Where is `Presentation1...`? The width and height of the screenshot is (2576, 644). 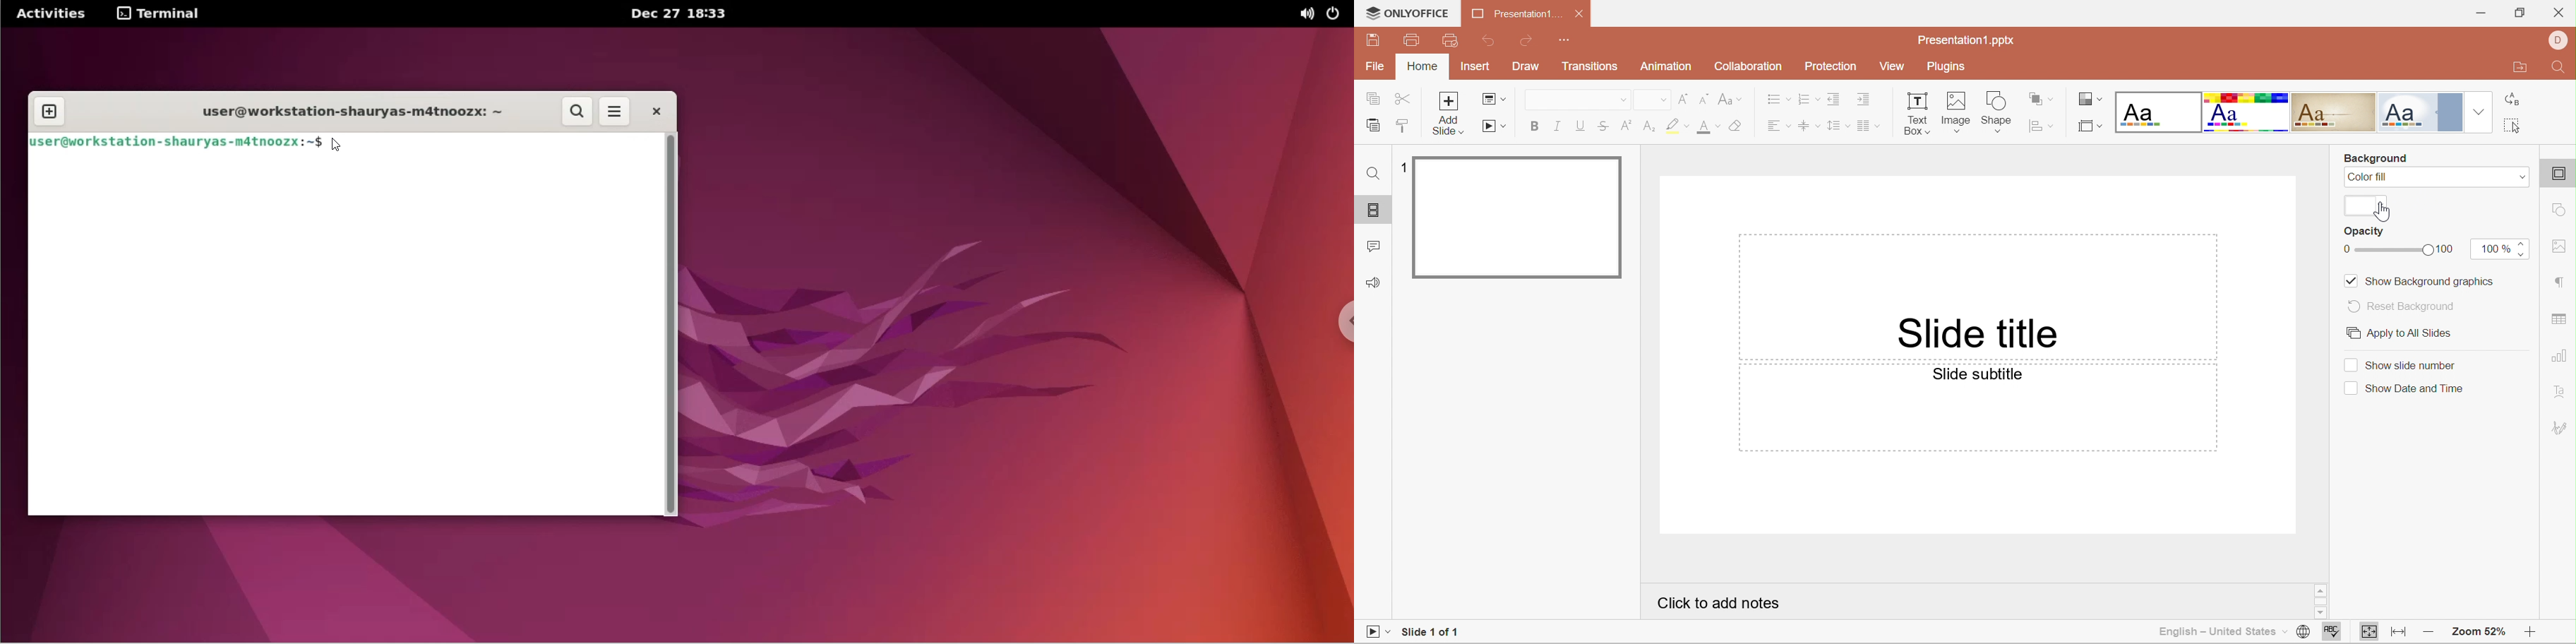 Presentation1... is located at coordinates (1513, 14).